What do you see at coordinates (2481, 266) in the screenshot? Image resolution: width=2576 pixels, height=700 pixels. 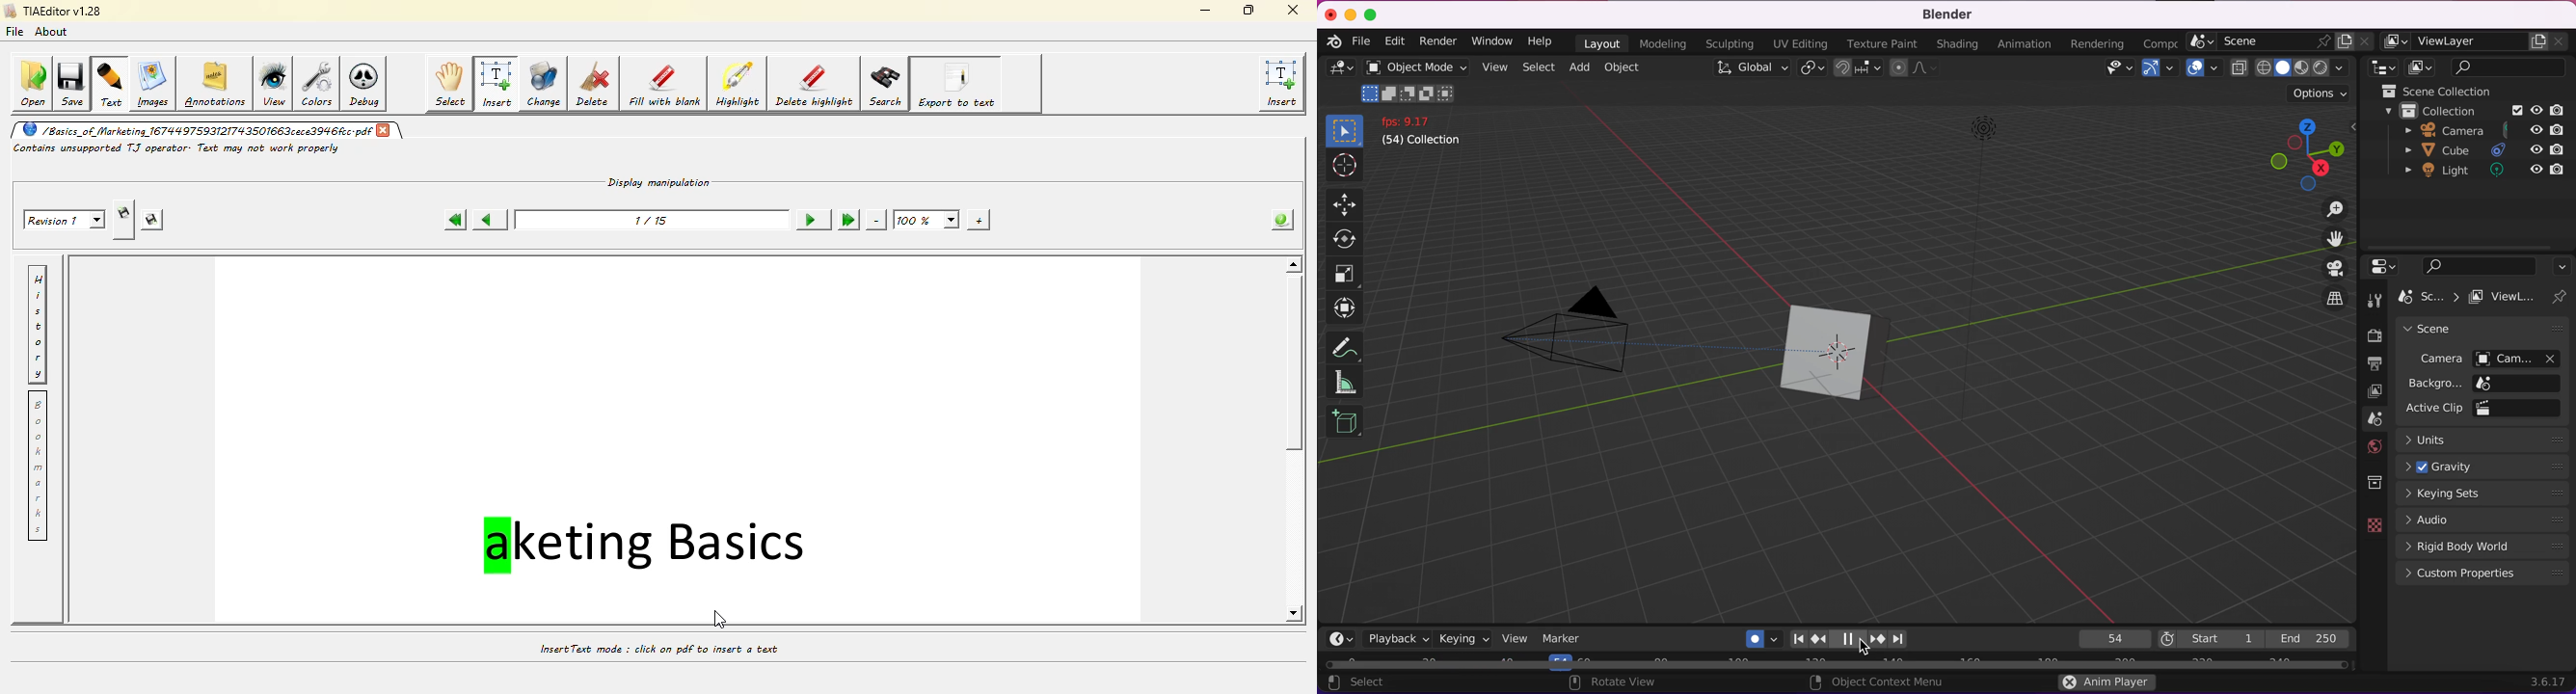 I see `search` at bounding box center [2481, 266].